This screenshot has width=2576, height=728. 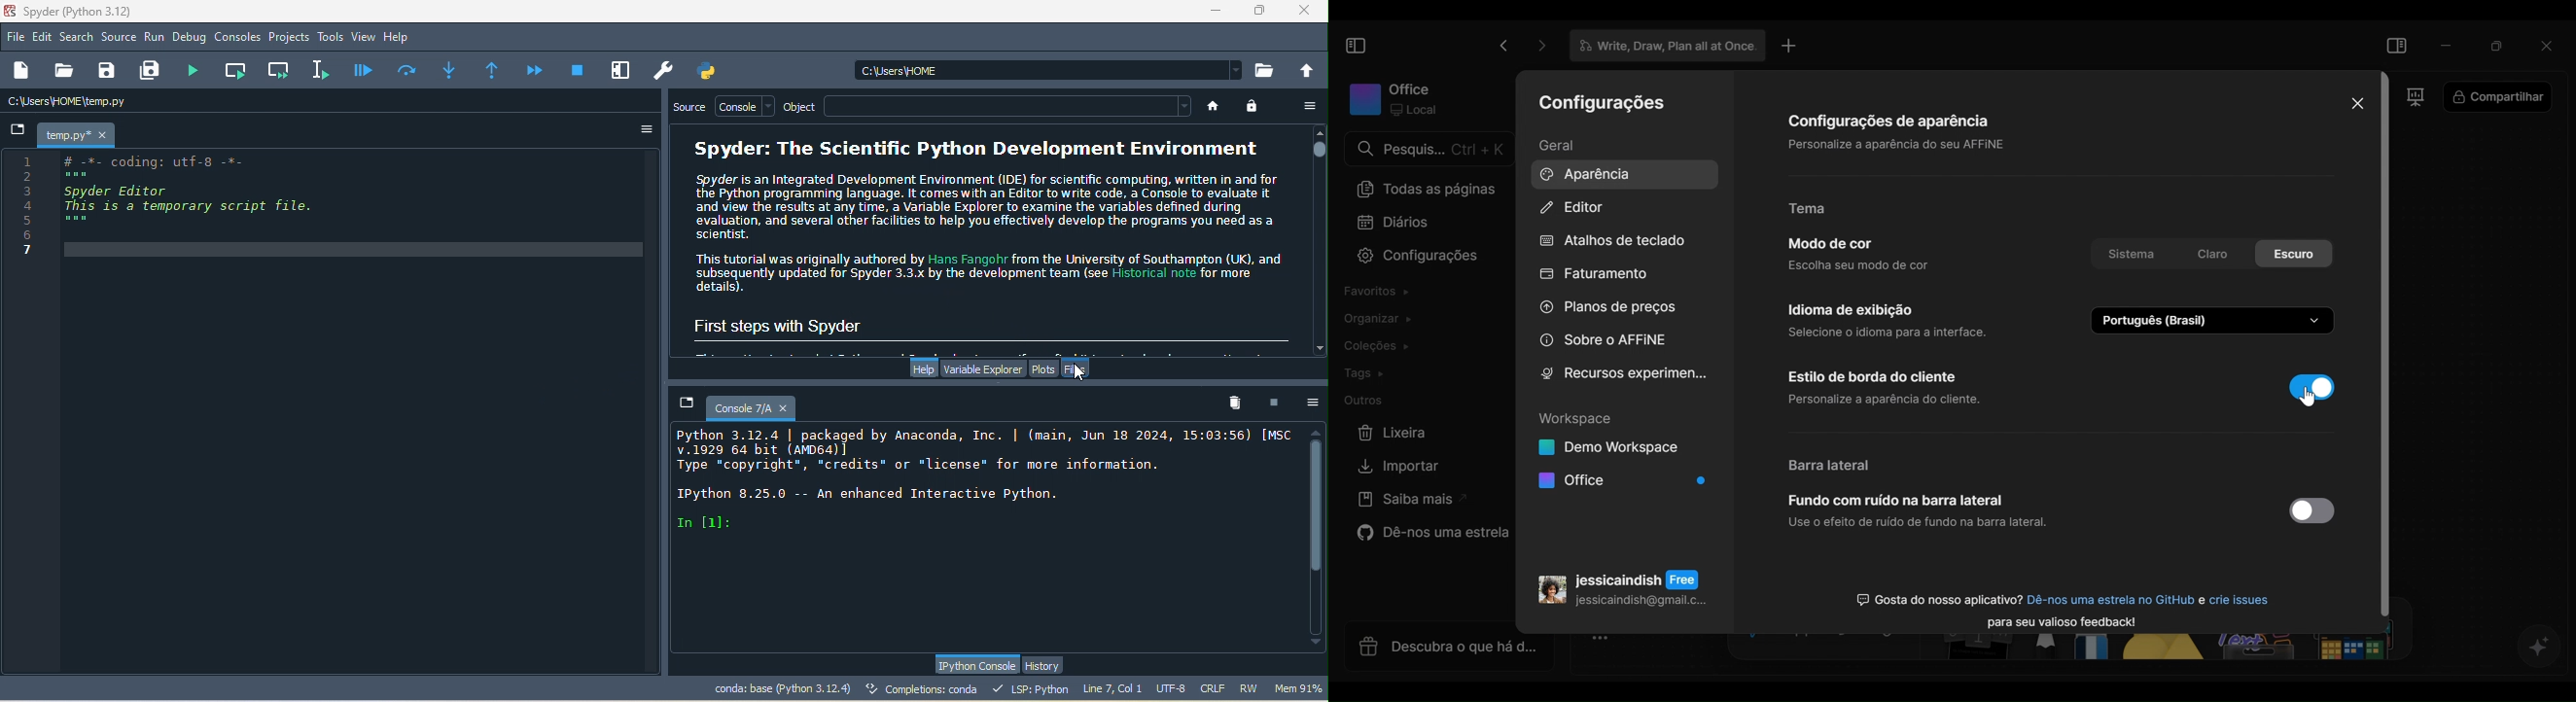 I want to click on scroll up, so click(x=1320, y=131).